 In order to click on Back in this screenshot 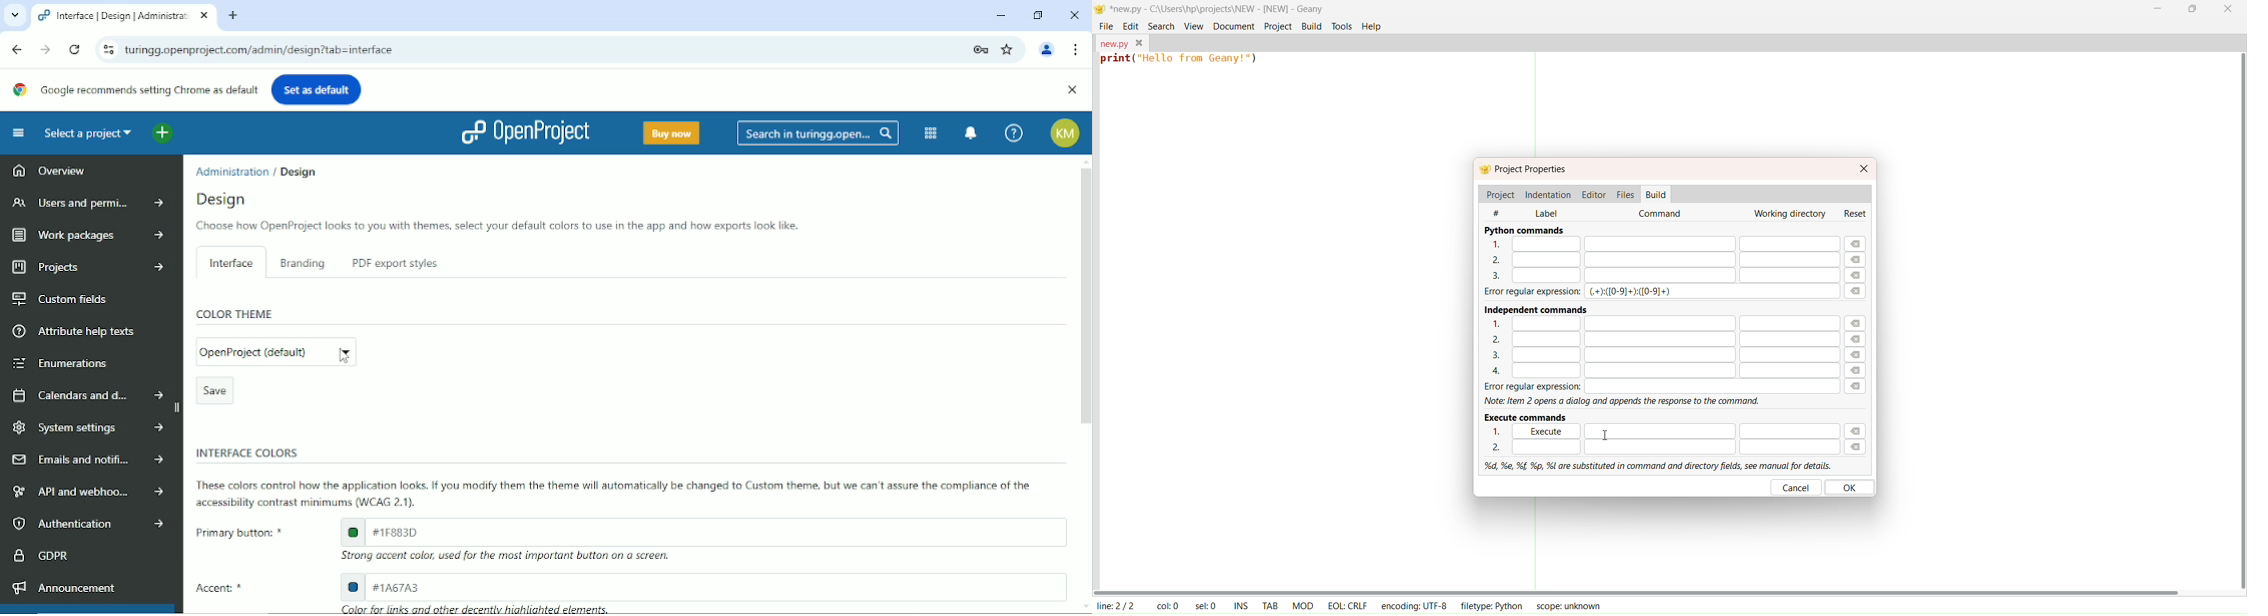, I will do `click(17, 48)`.